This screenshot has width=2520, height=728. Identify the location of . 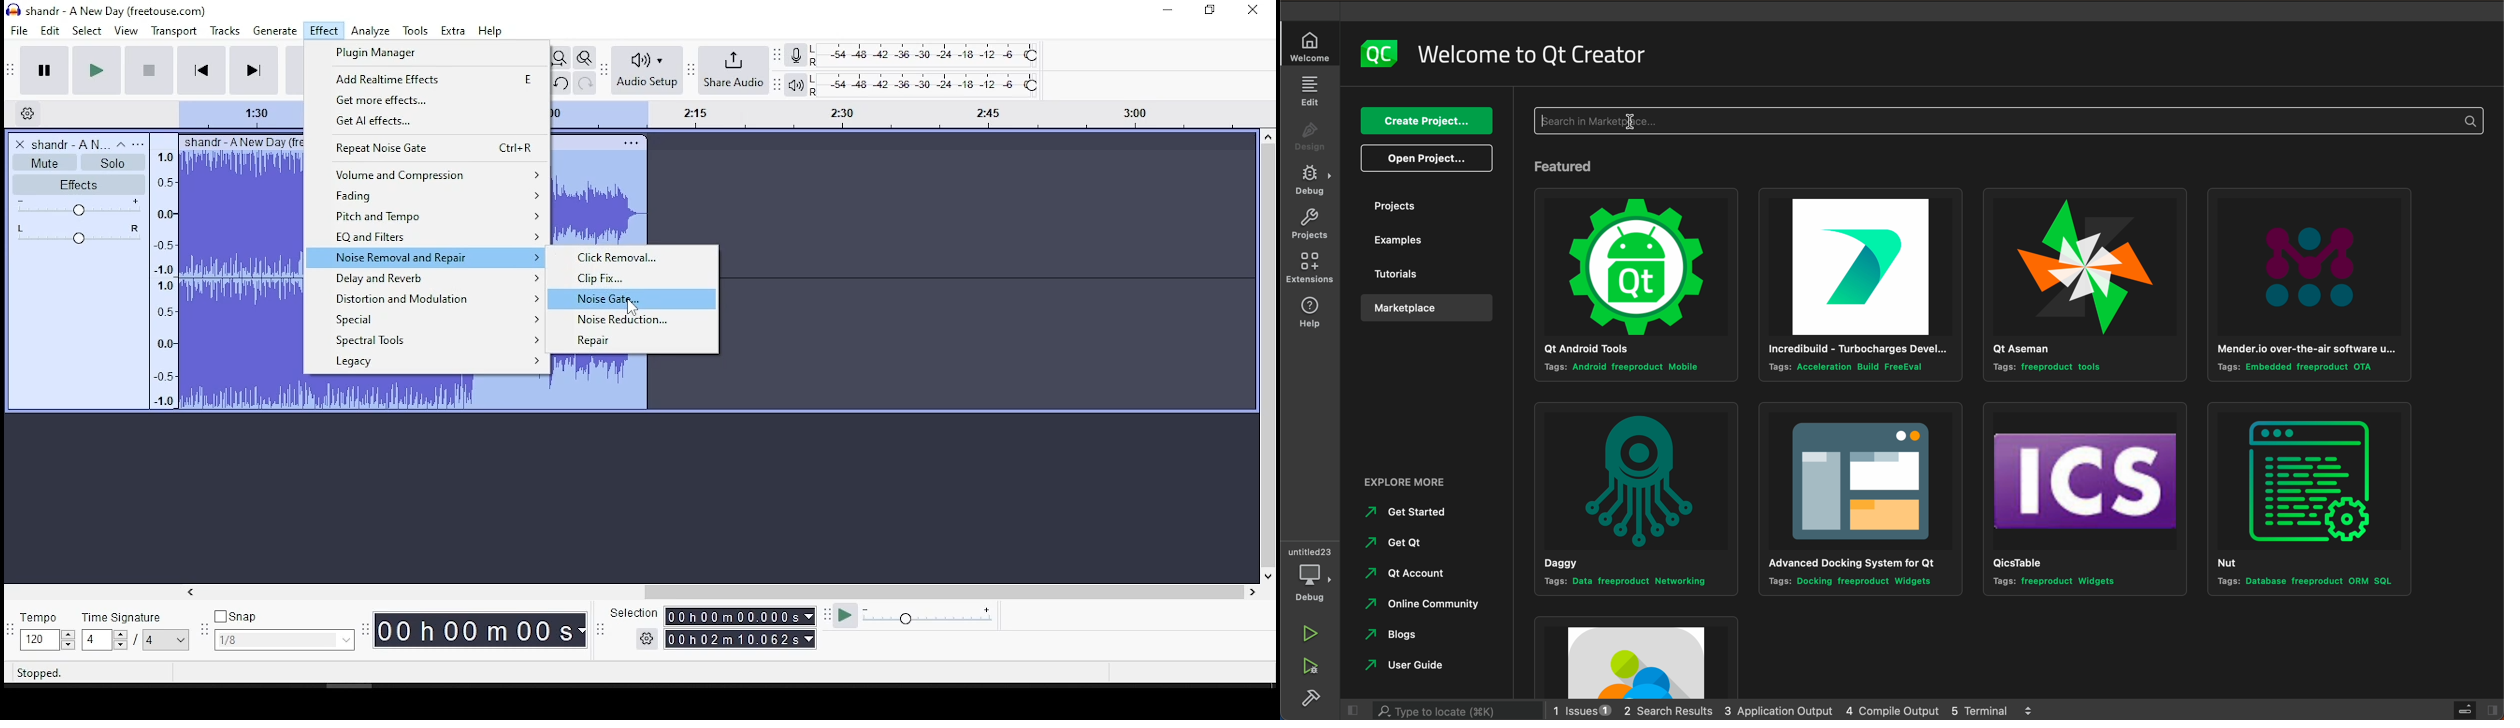
(1420, 664).